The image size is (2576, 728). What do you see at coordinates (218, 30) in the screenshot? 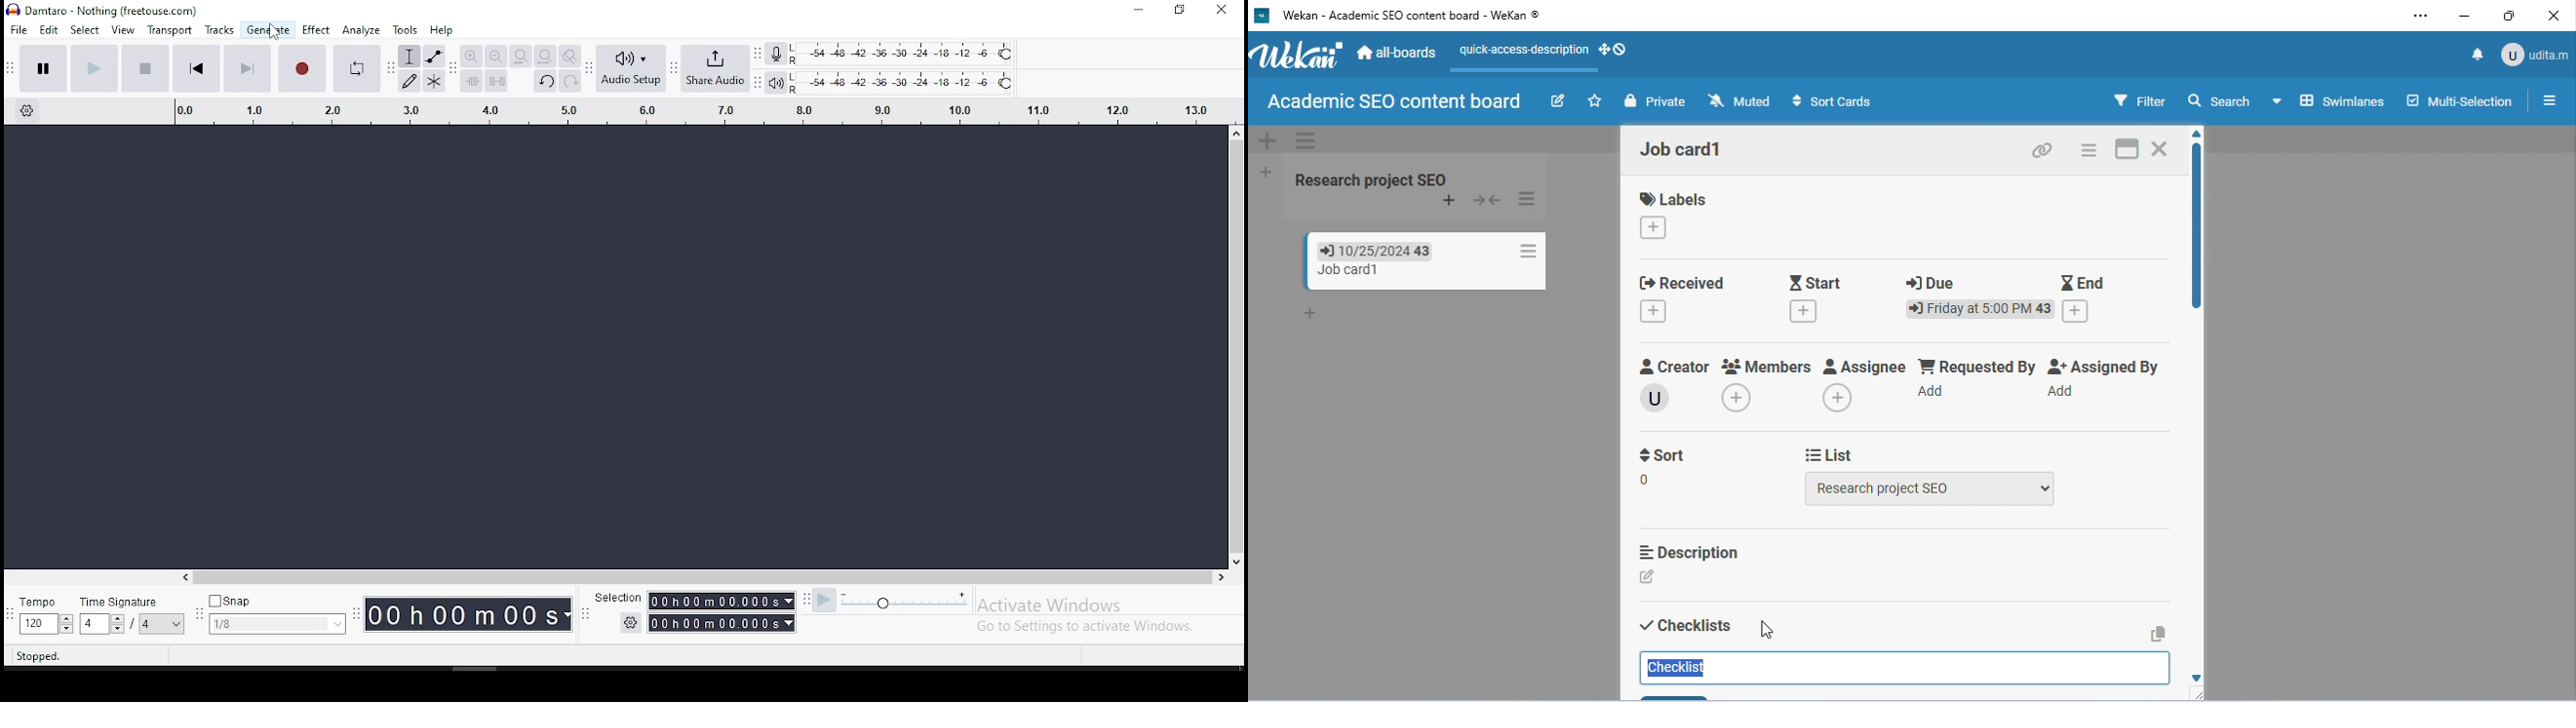
I see `tracks` at bounding box center [218, 30].